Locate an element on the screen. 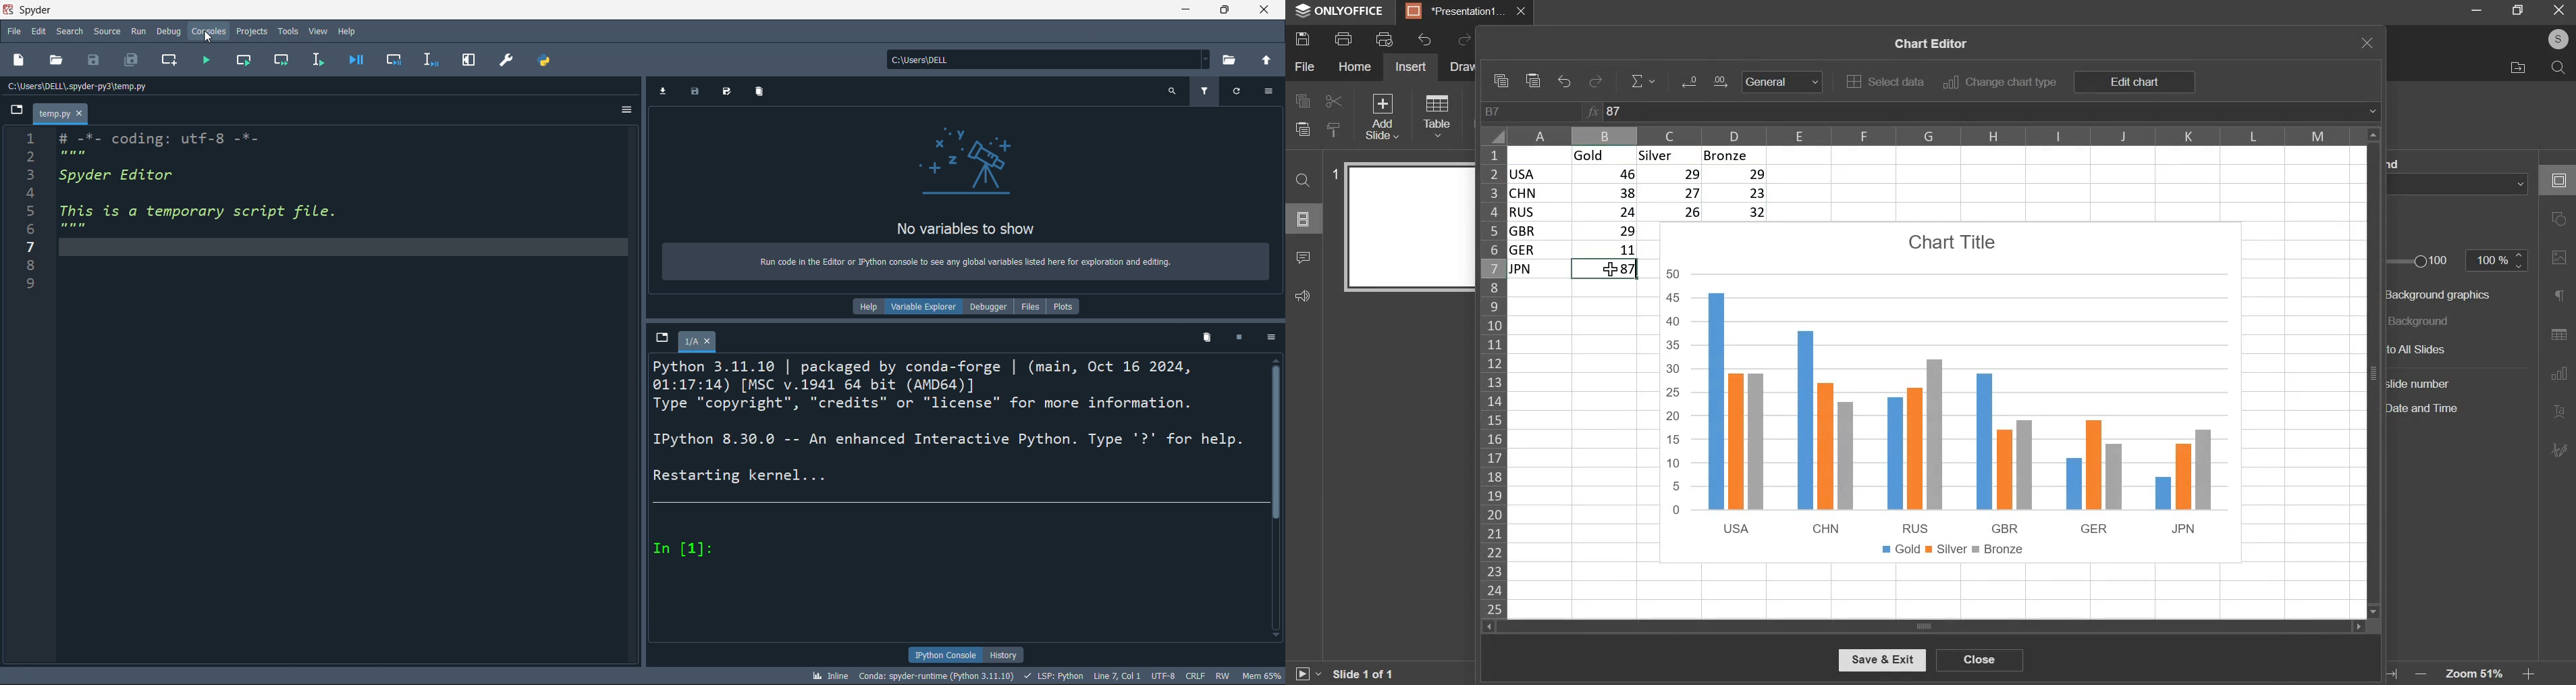 This screenshot has width=2576, height=700. gold is located at coordinates (1597, 155).